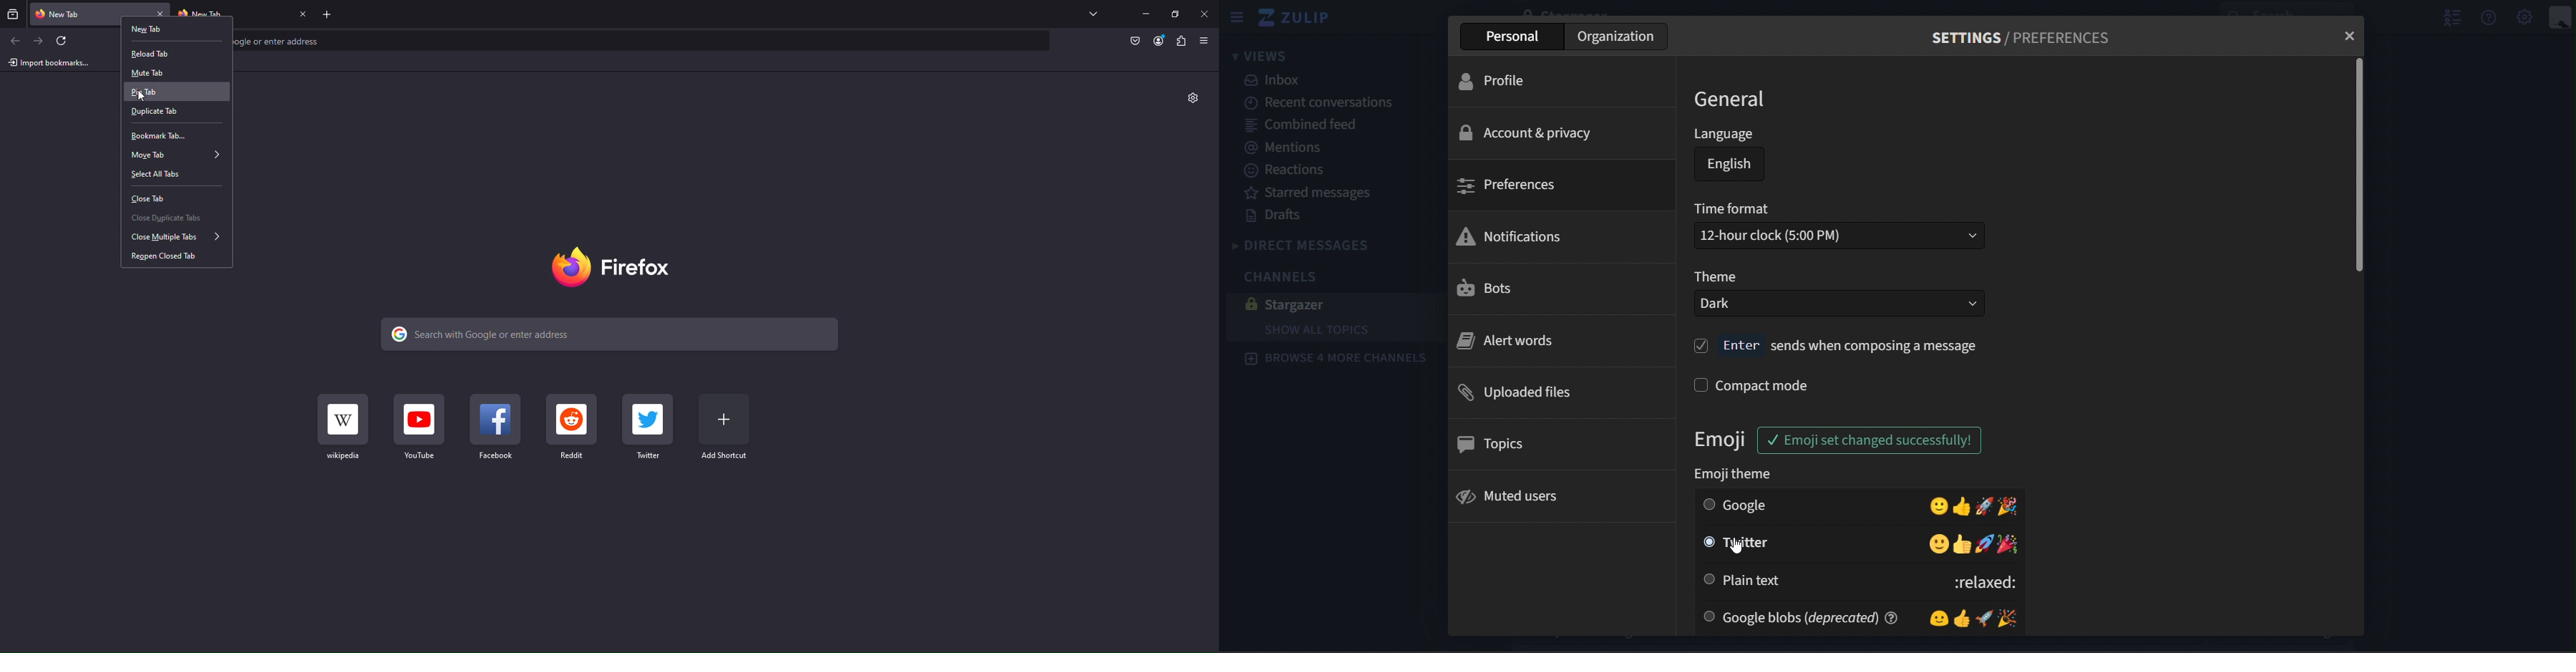 This screenshot has width=2576, height=672. I want to click on emoji set changed successfully, so click(1877, 441).